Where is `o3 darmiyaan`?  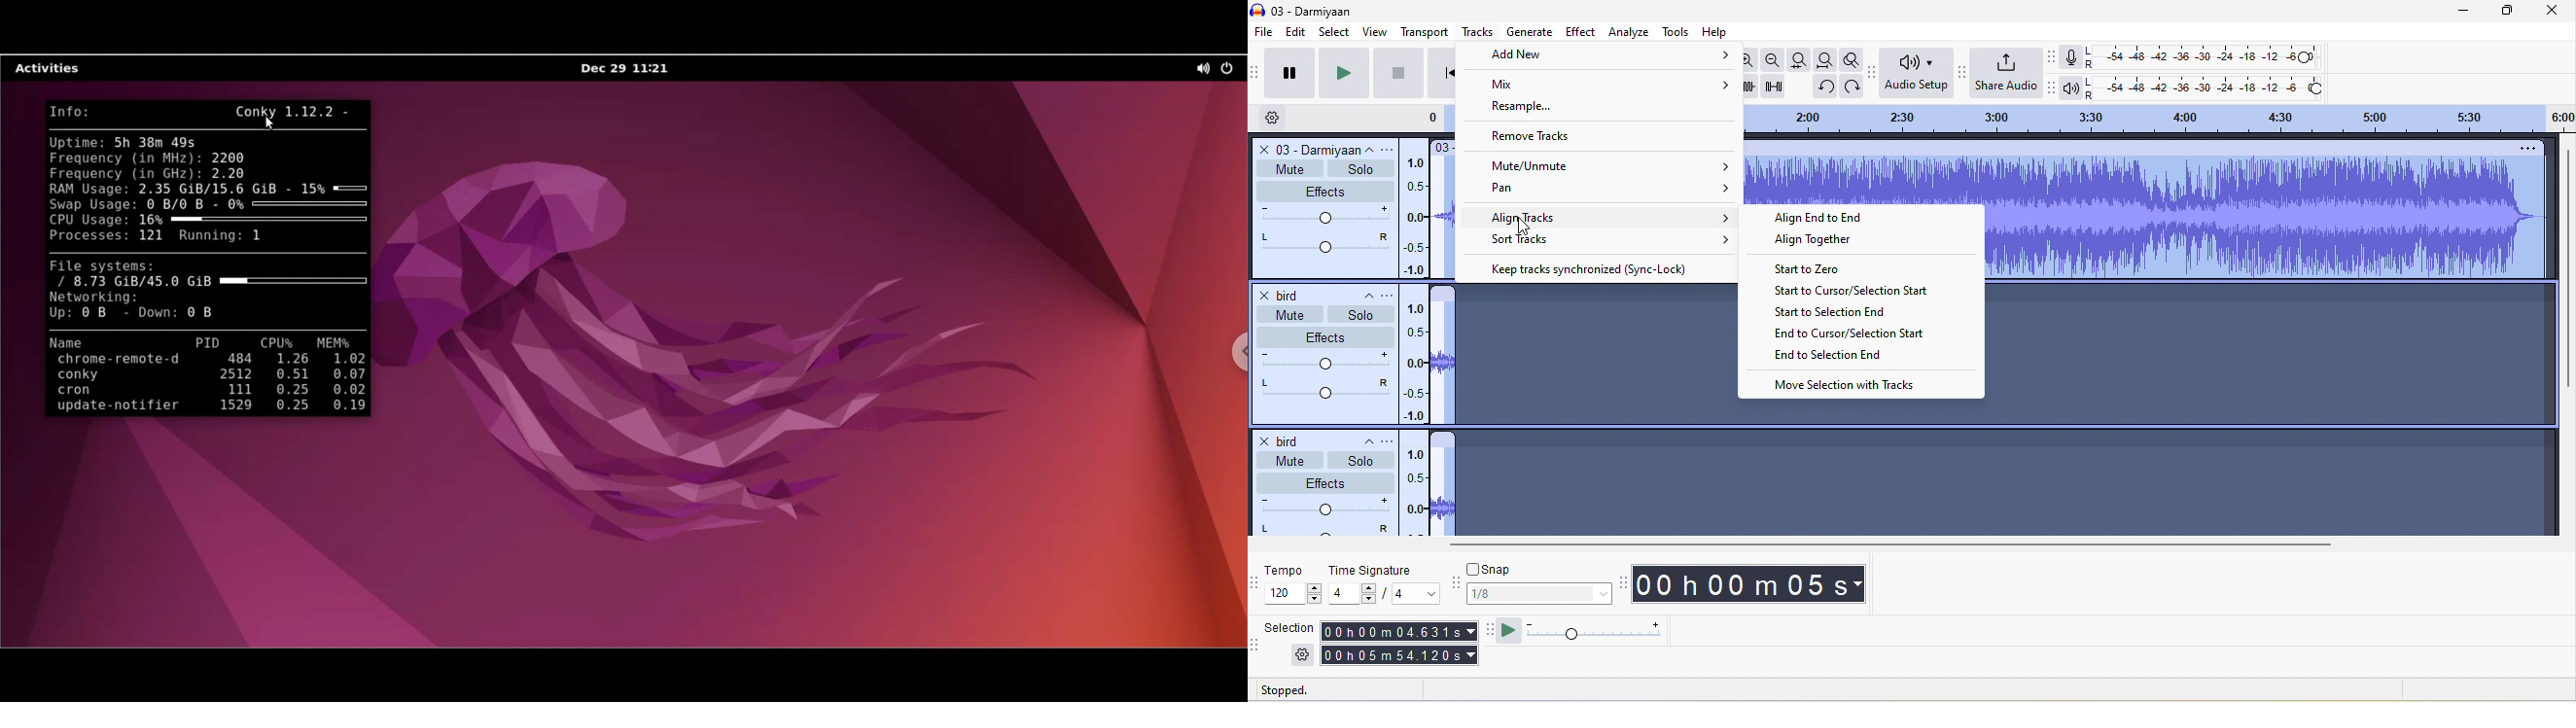 o3 darmiyaan is located at coordinates (1305, 148).